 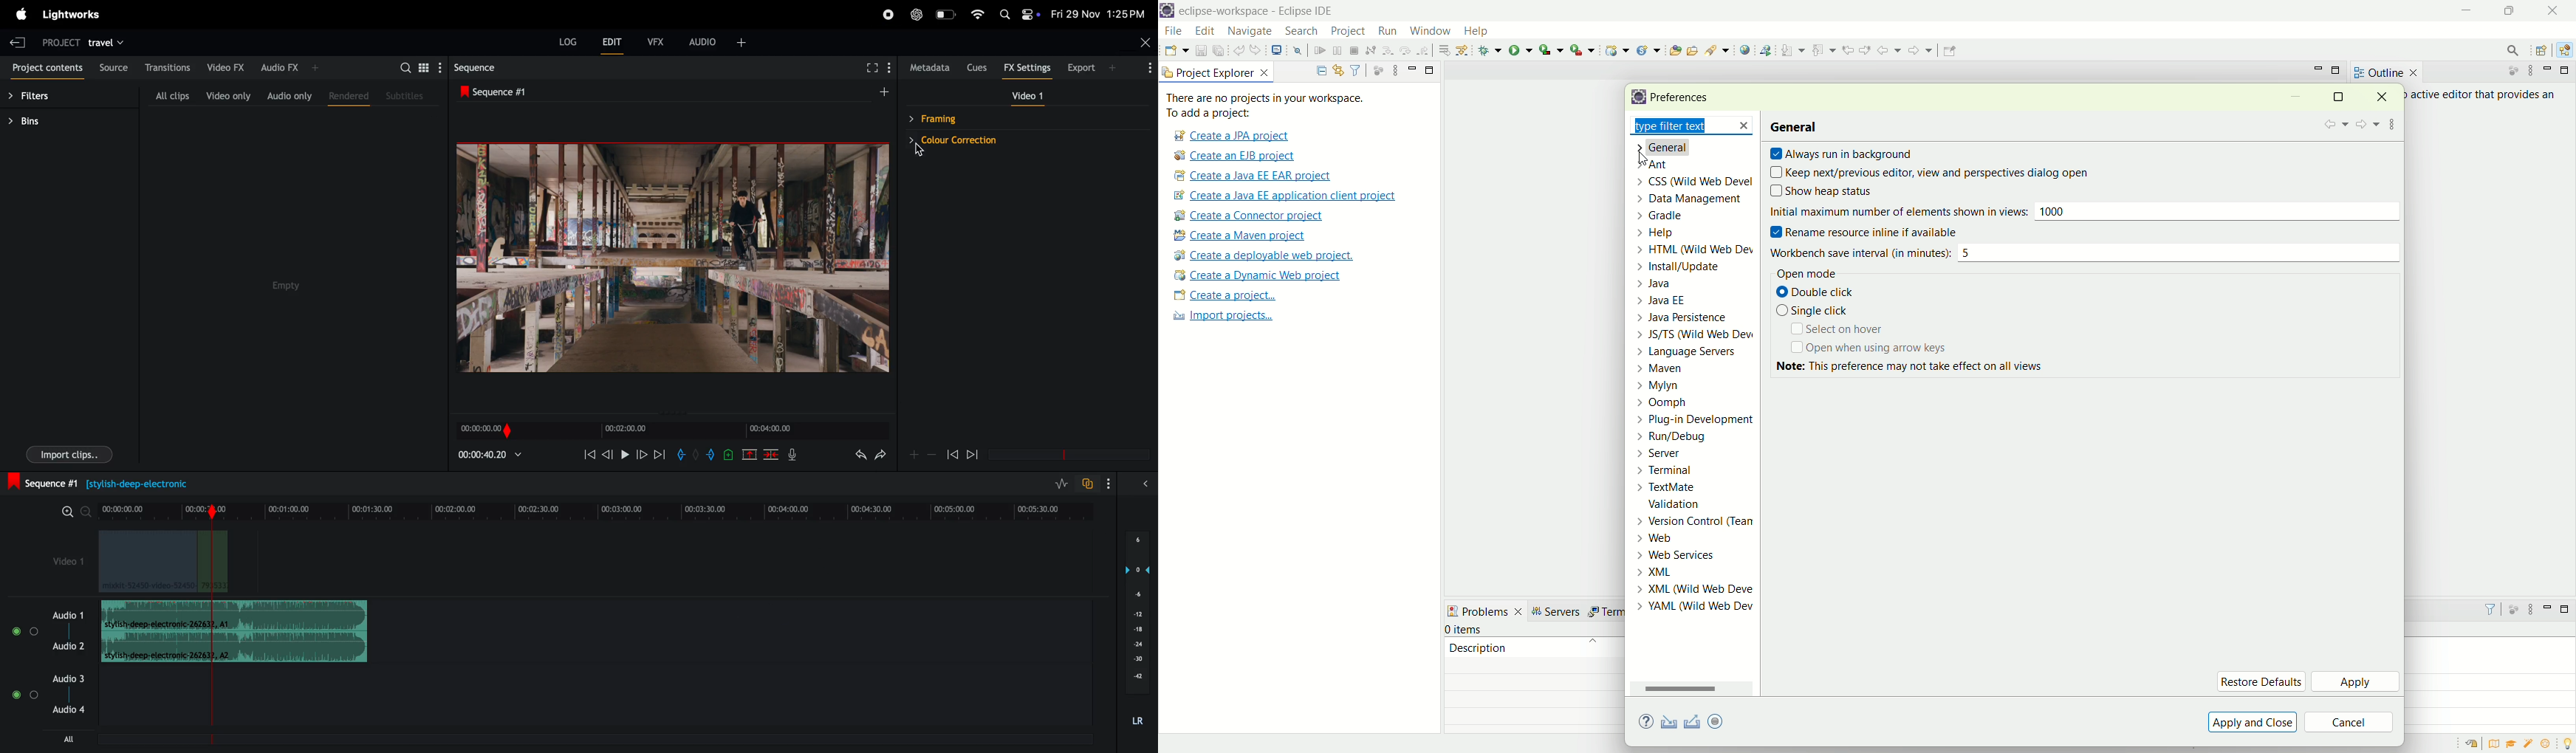 What do you see at coordinates (1465, 630) in the screenshot?
I see `items` at bounding box center [1465, 630].